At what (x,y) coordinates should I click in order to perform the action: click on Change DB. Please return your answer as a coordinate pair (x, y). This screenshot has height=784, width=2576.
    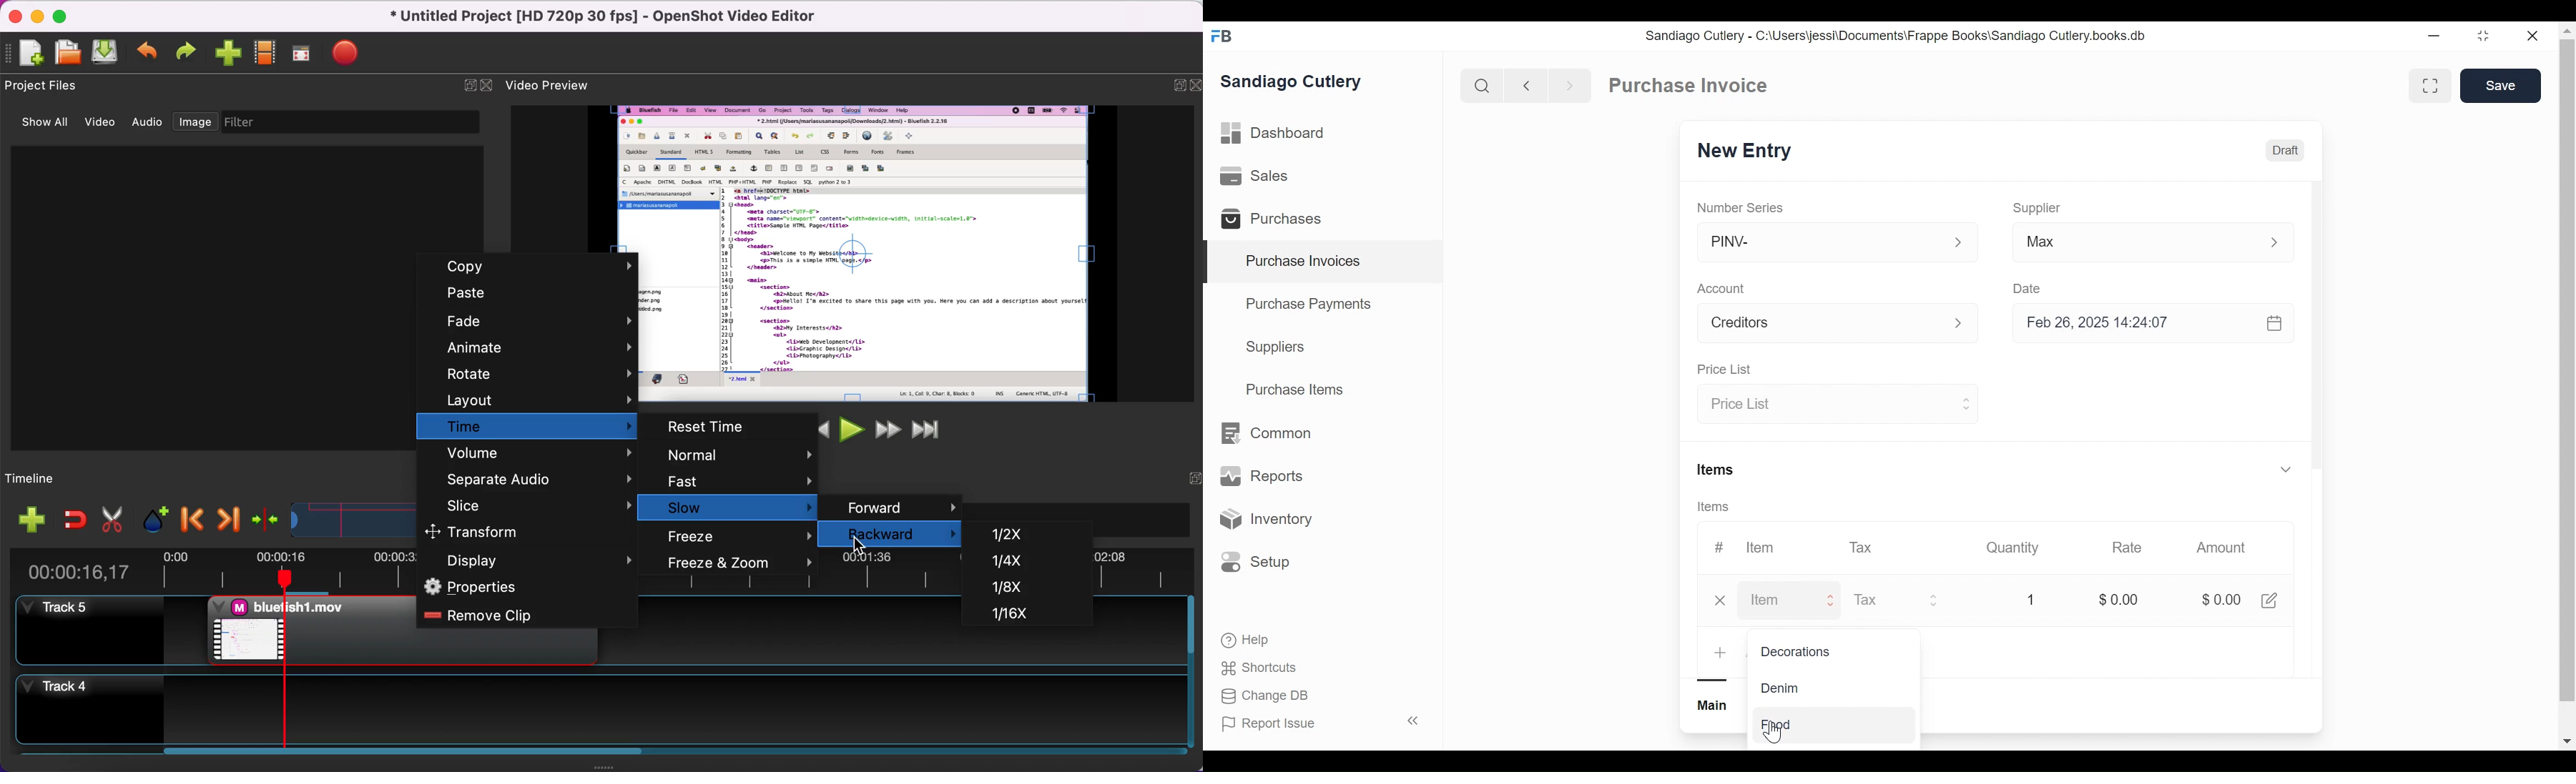
    Looking at the image, I should click on (1267, 696).